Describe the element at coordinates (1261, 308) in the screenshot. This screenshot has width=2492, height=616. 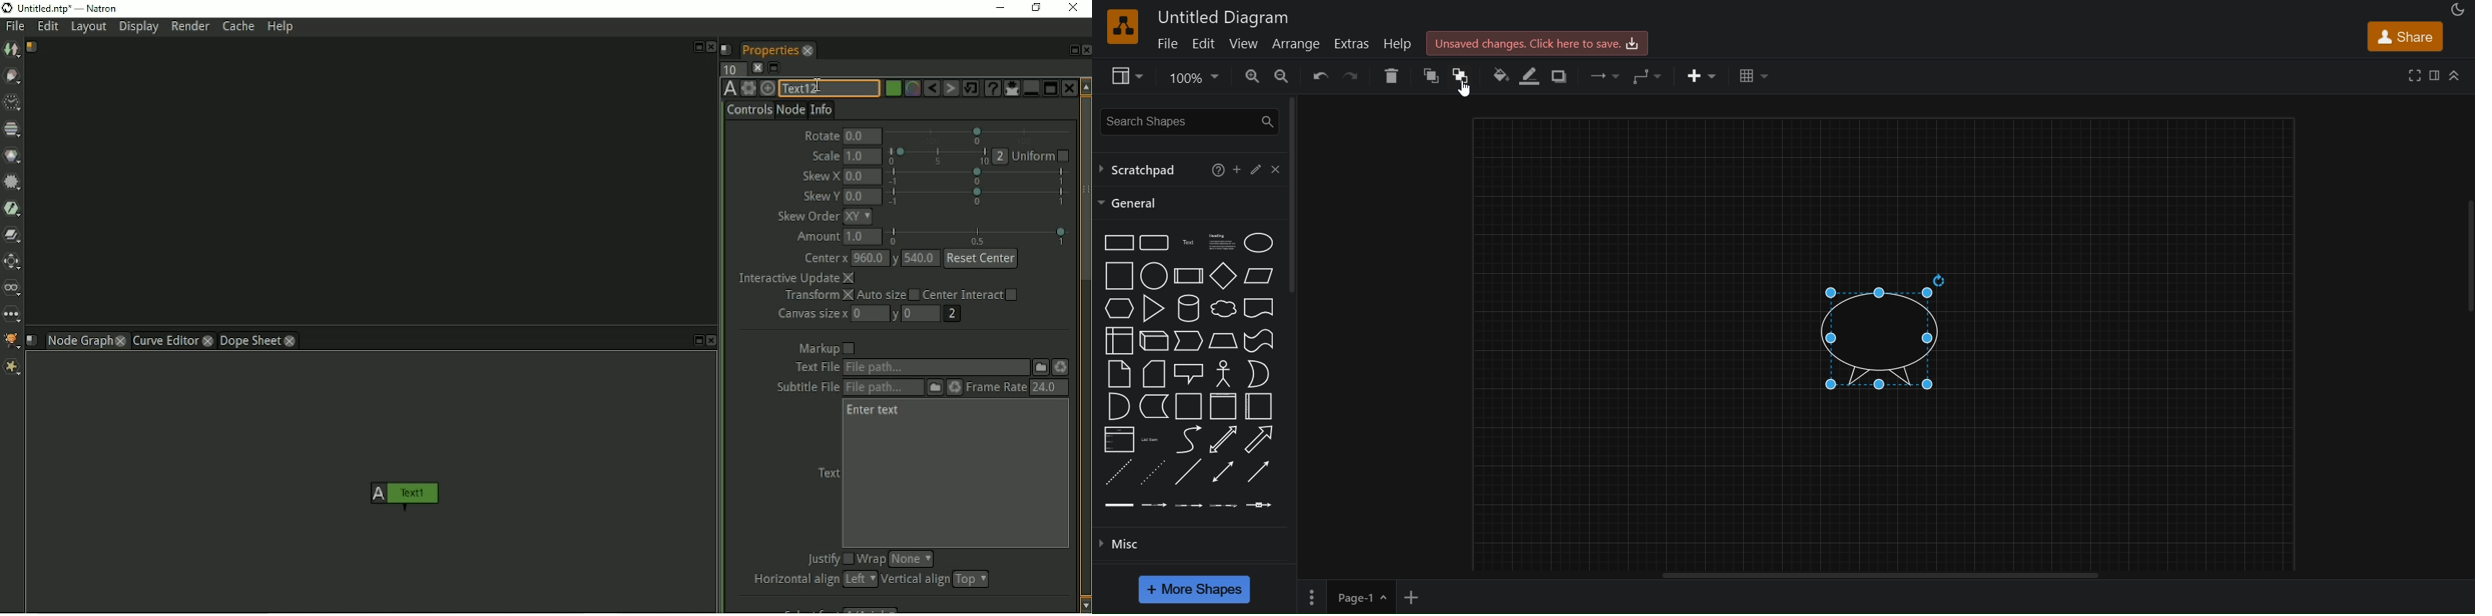
I see `document` at that location.